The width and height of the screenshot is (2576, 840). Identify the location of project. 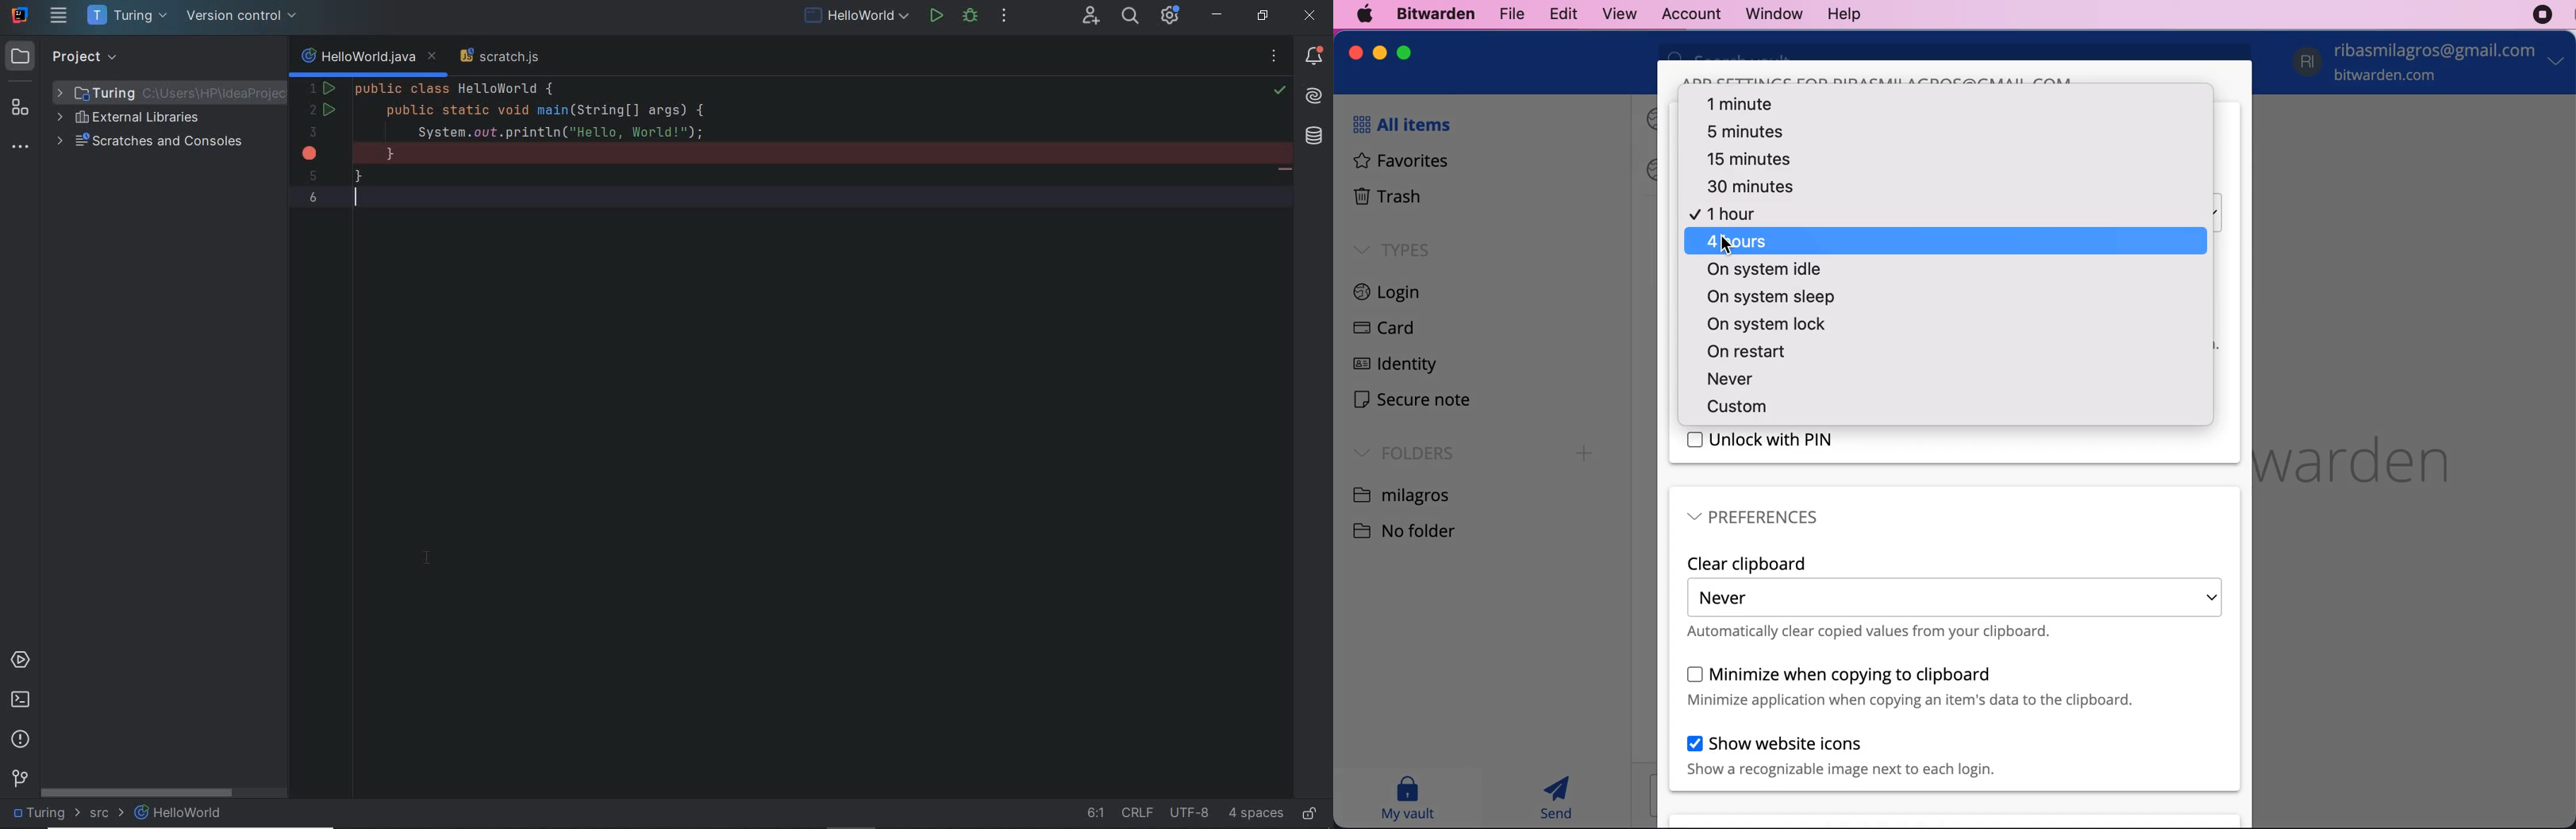
(65, 56).